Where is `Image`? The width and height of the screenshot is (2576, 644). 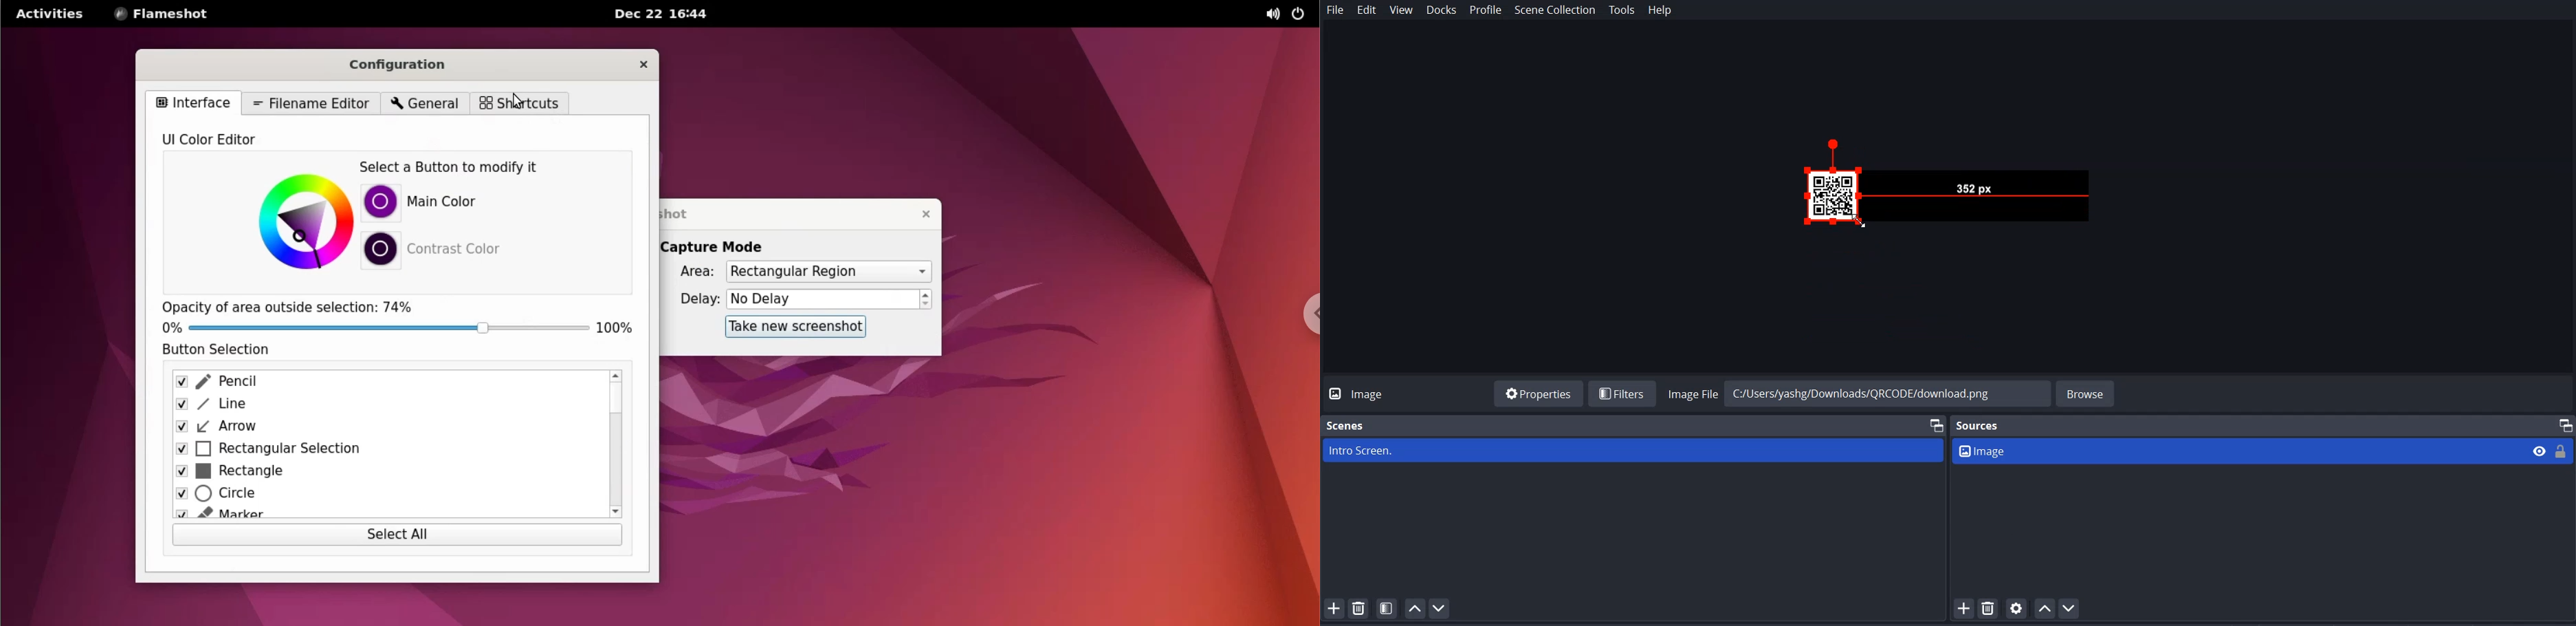
Image is located at coordinates (2239, 451).